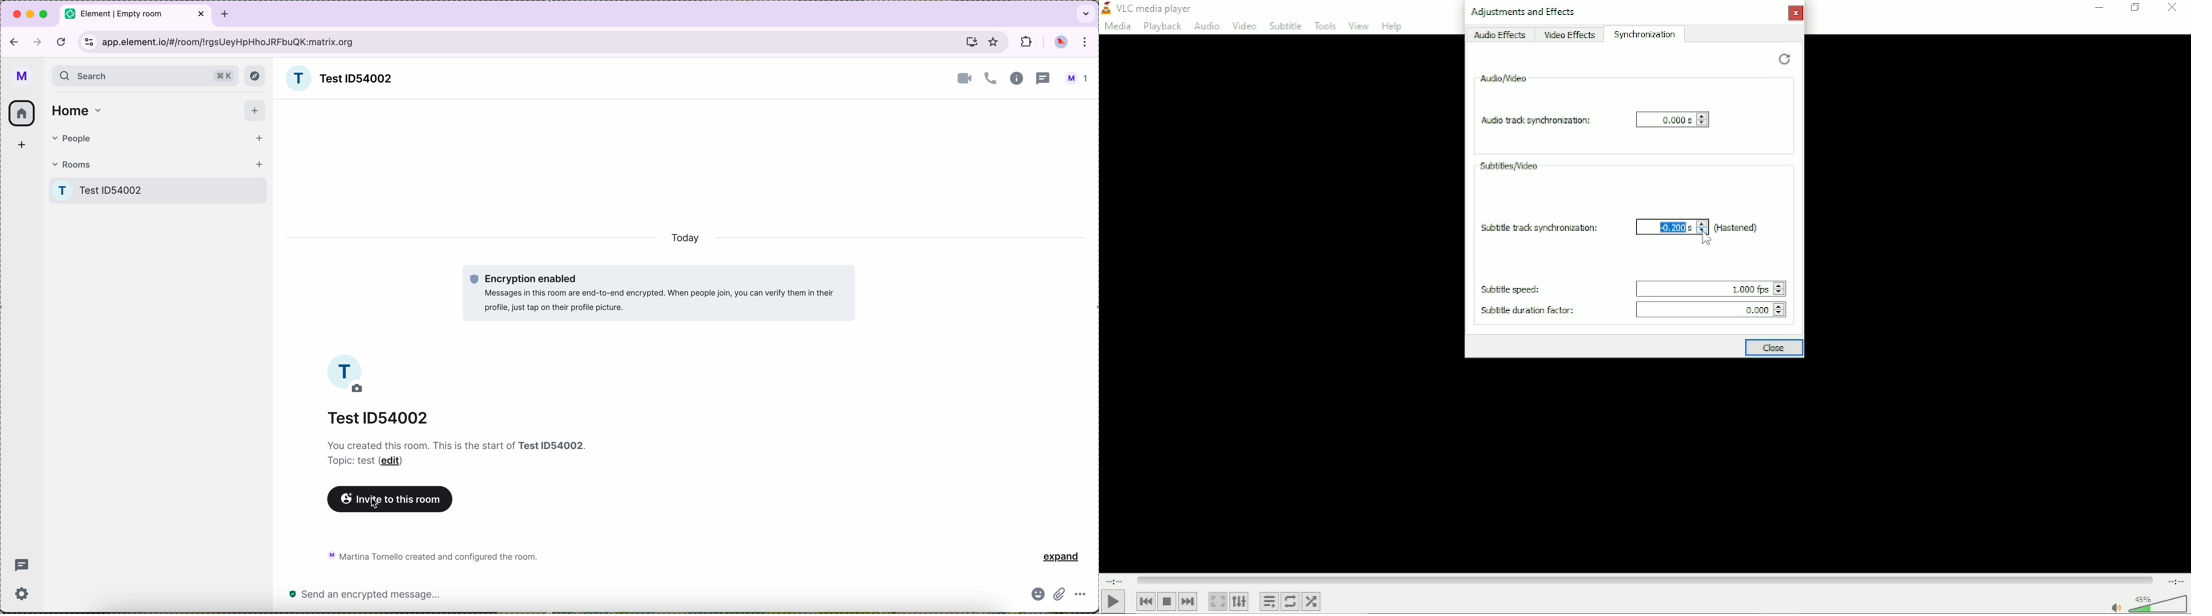  Describe the element at coordinates (1116, 27) in the screenshot. I see `Media` at that location.